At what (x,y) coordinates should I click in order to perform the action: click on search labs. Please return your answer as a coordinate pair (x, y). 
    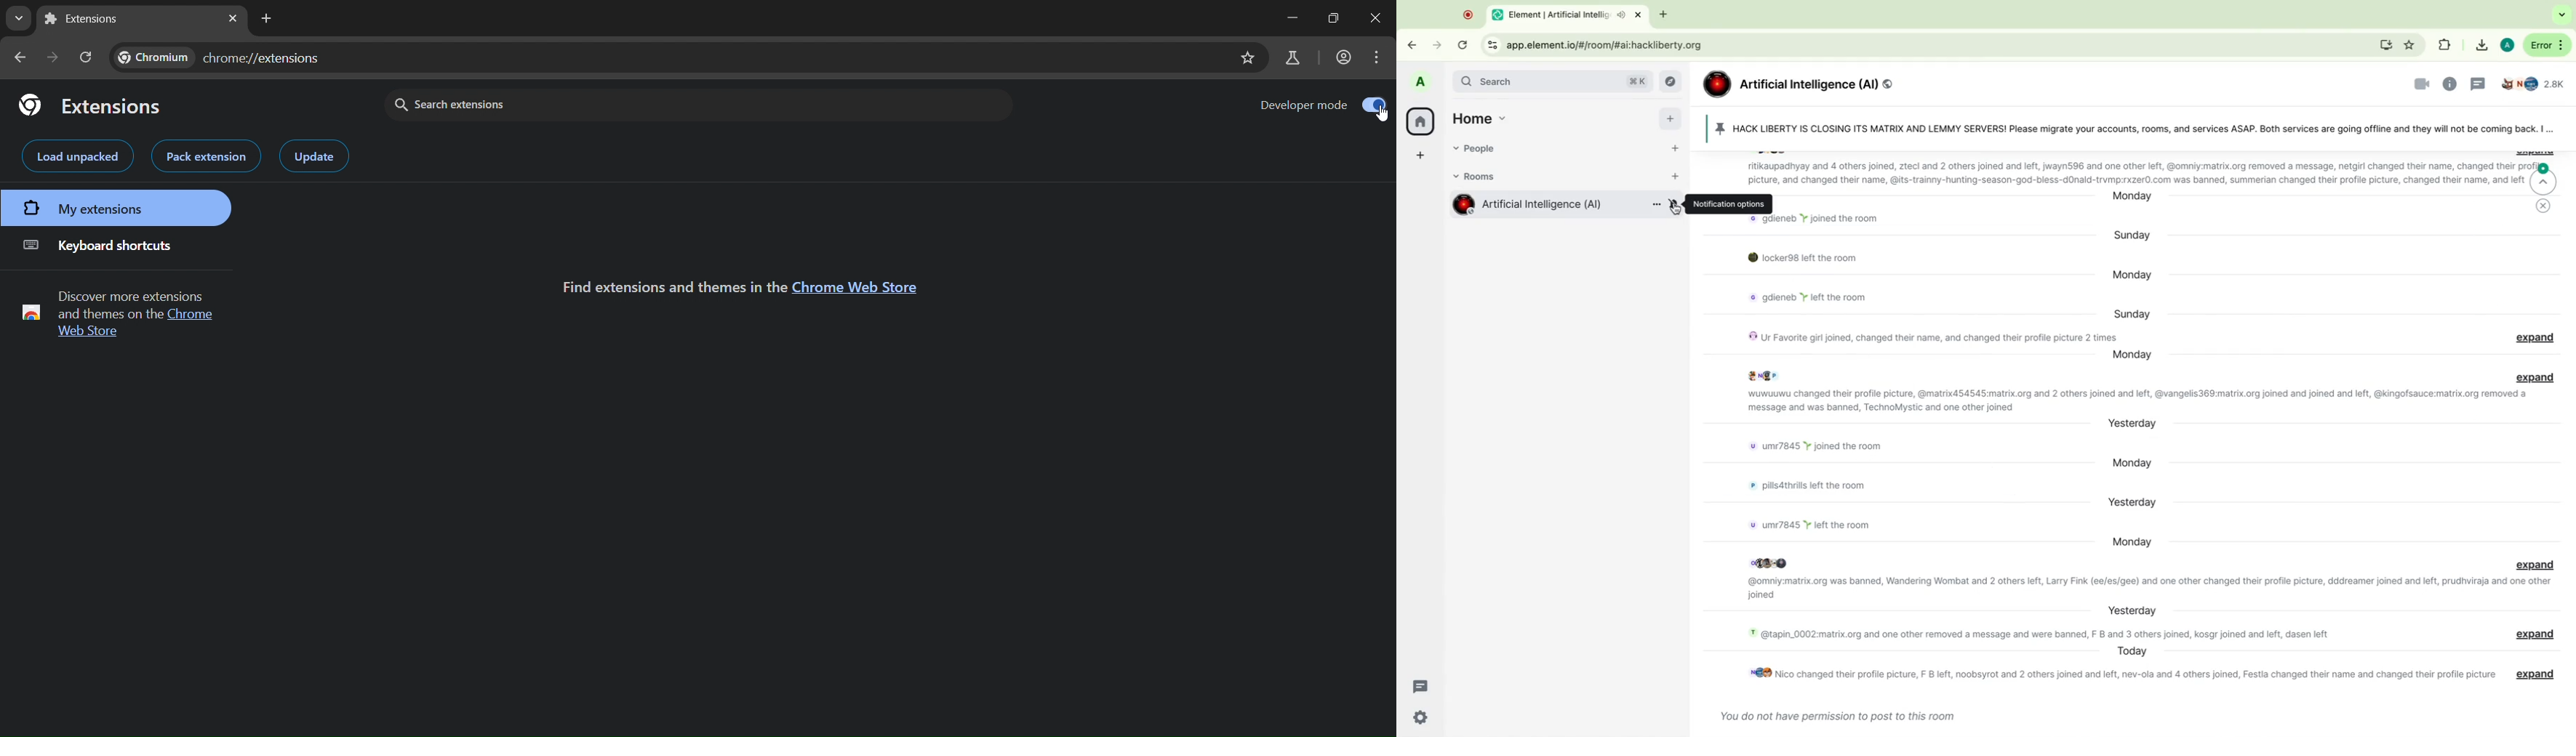
    Looking at the image, I should click on (1295, 58).